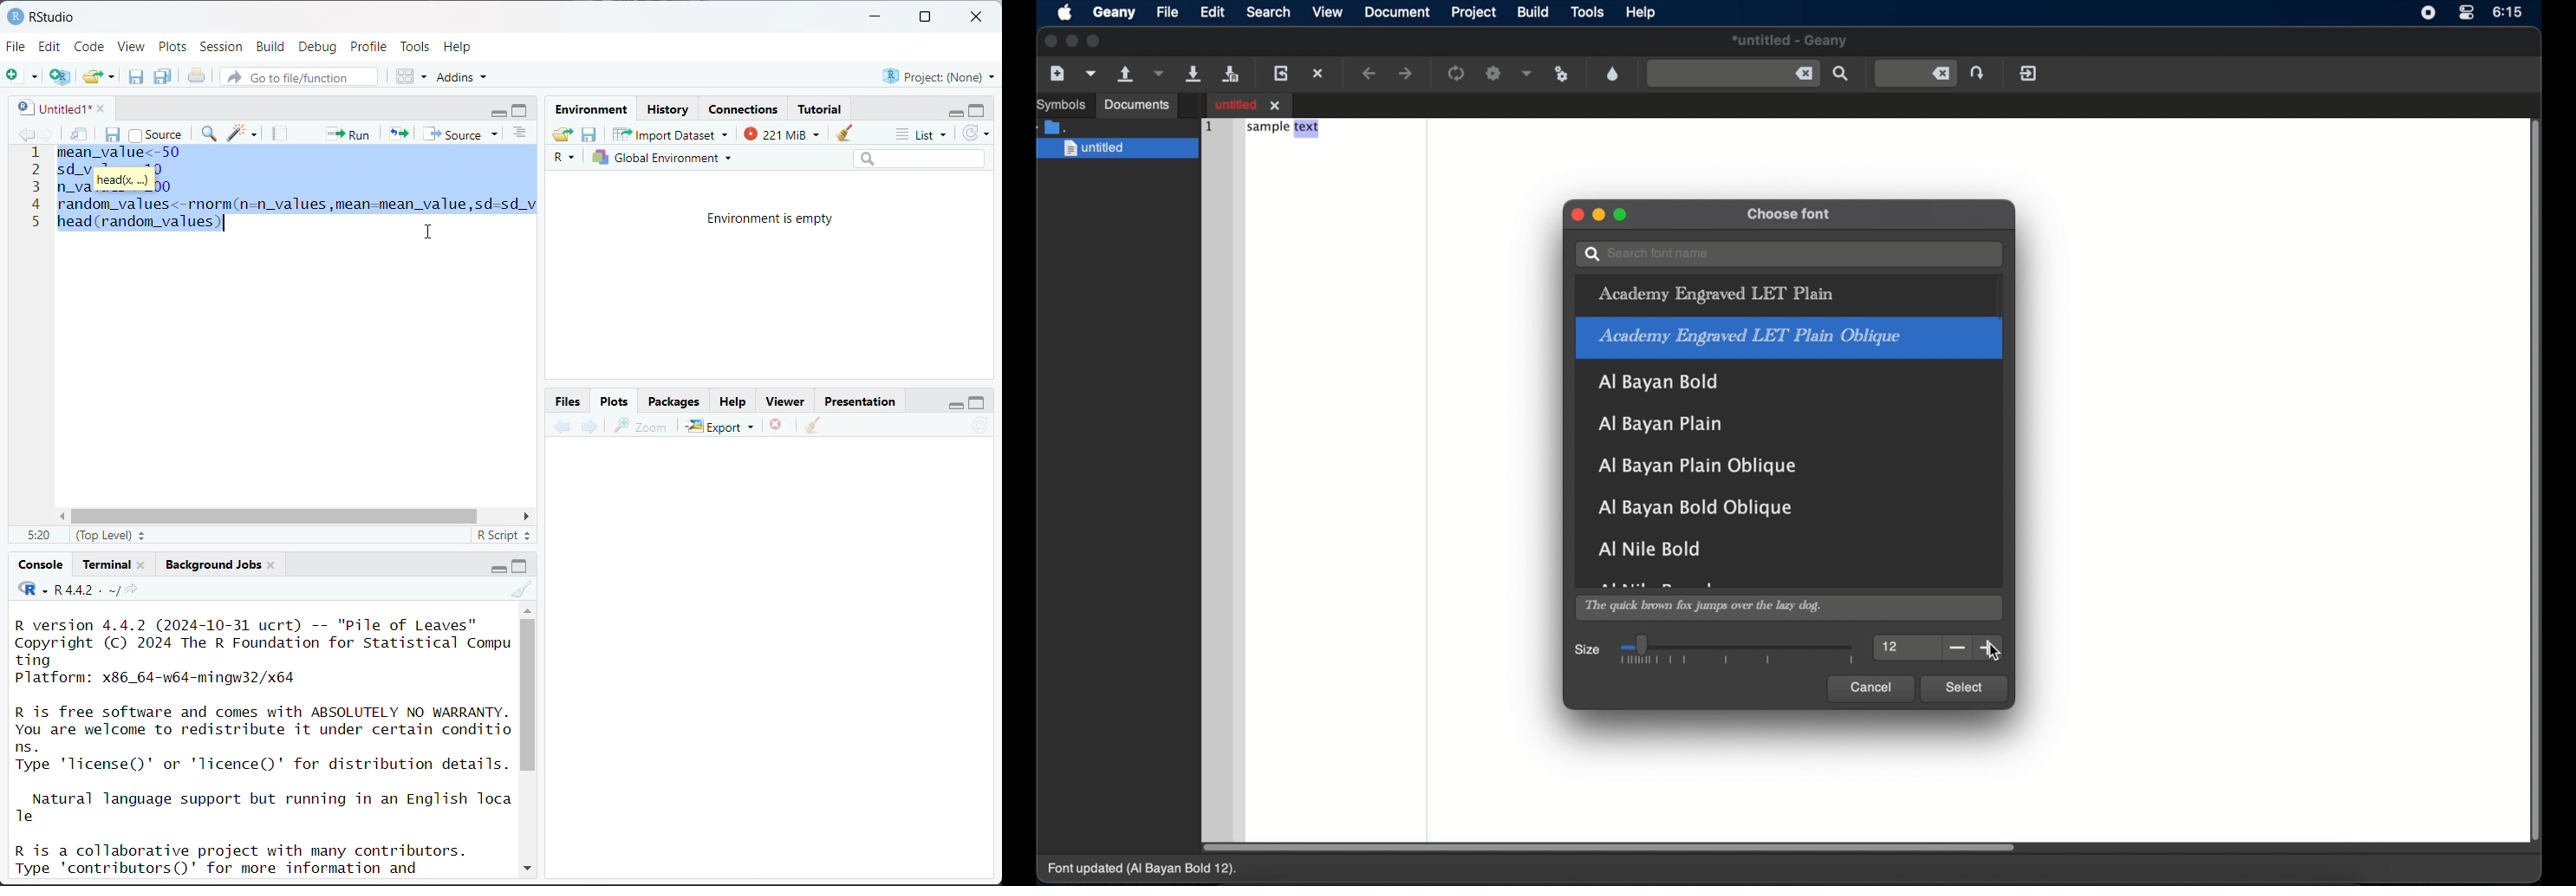 The height and width of the screenshot is (896, 2576). I want to click on maximize, so click(1622, 216).